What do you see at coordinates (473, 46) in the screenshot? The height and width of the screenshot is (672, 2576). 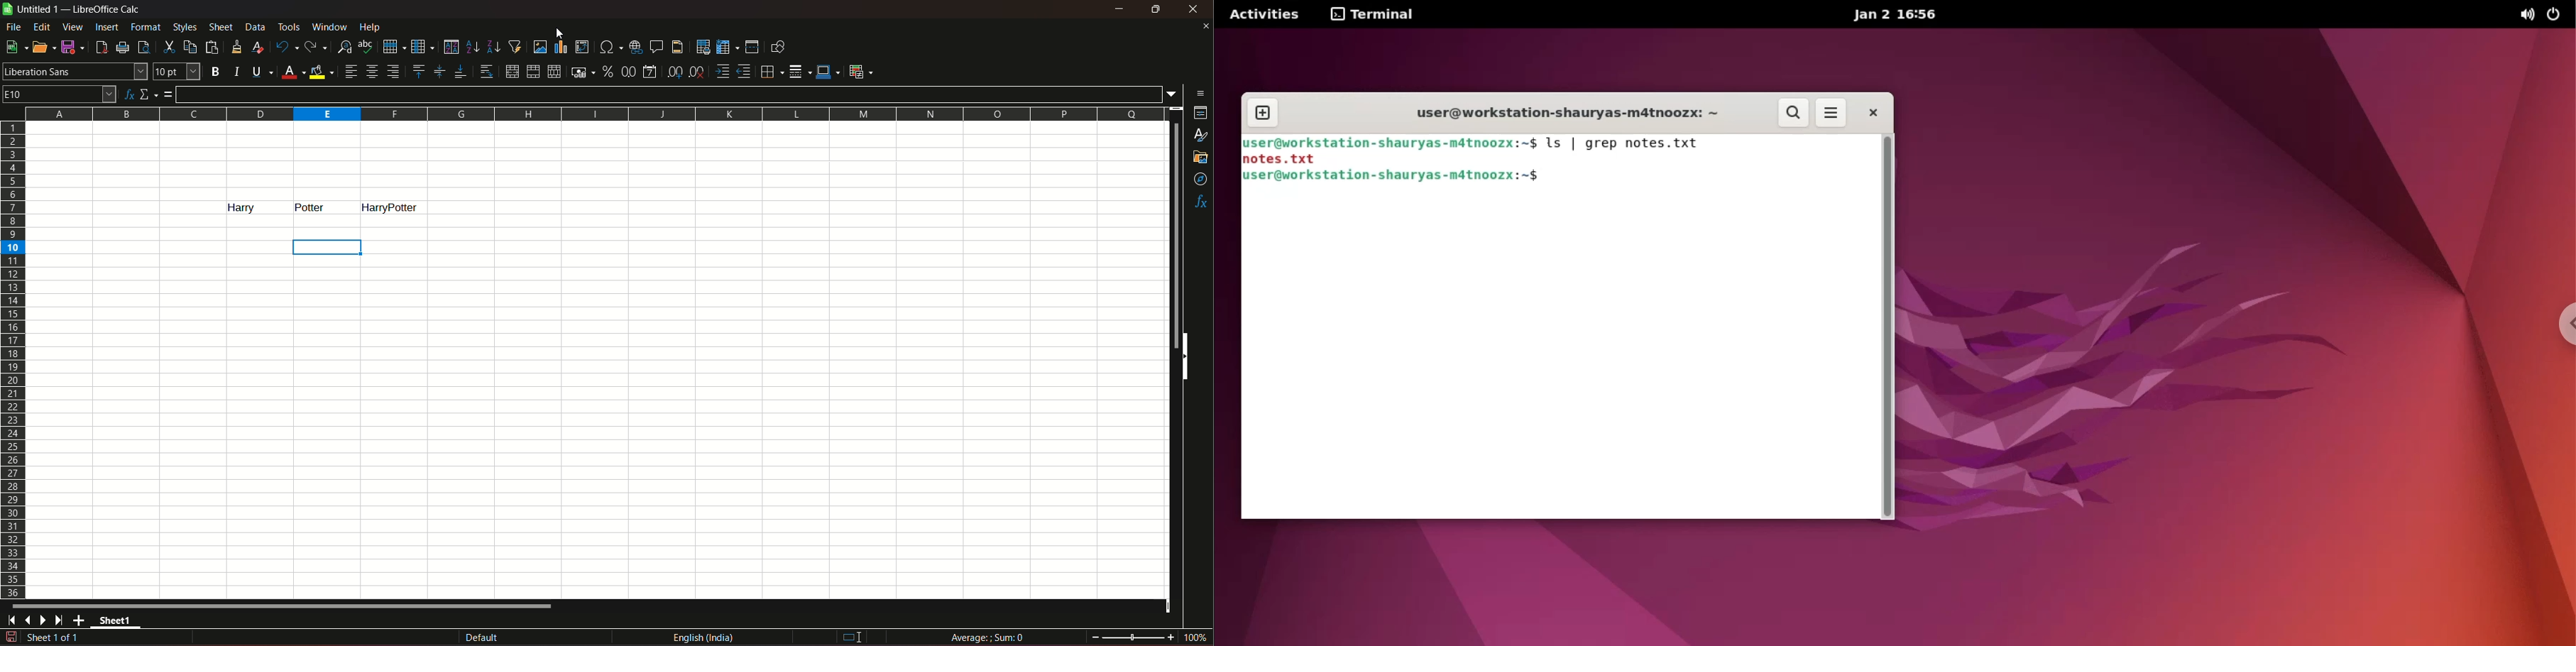 I see `sort ascending` at bounding box center [473, 46].